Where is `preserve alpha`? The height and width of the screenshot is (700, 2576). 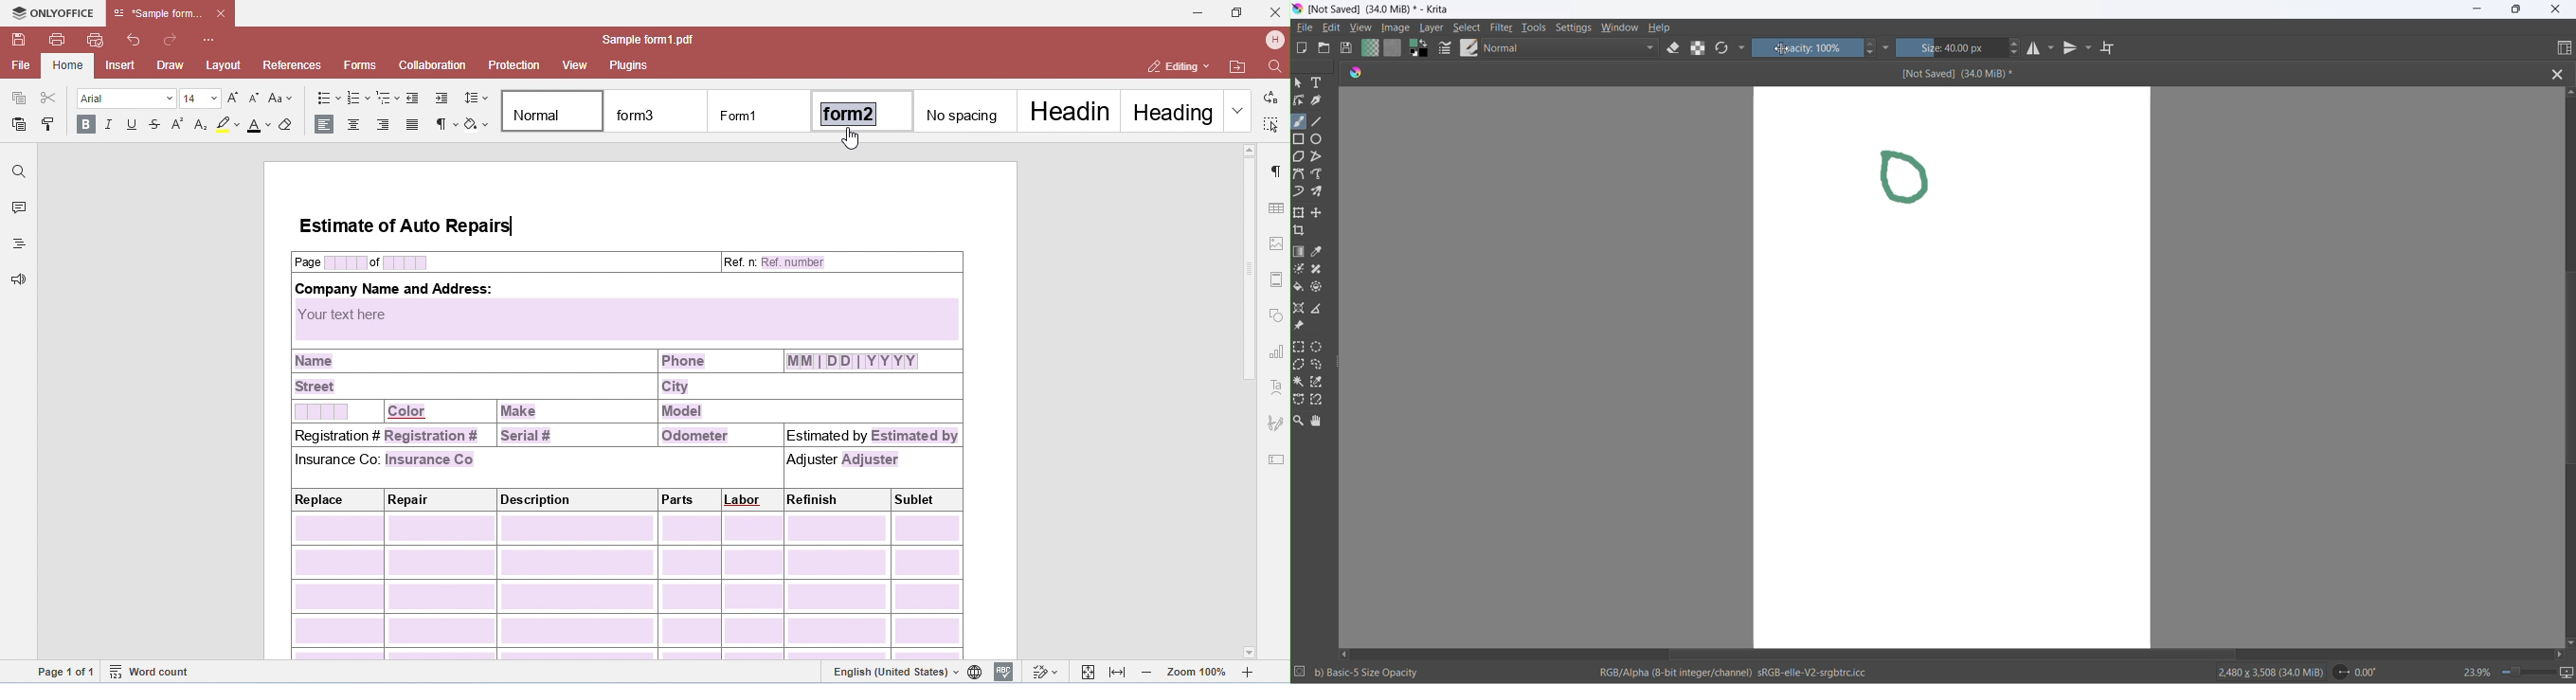
preserve alpha is located at coordinates (1697, 48).